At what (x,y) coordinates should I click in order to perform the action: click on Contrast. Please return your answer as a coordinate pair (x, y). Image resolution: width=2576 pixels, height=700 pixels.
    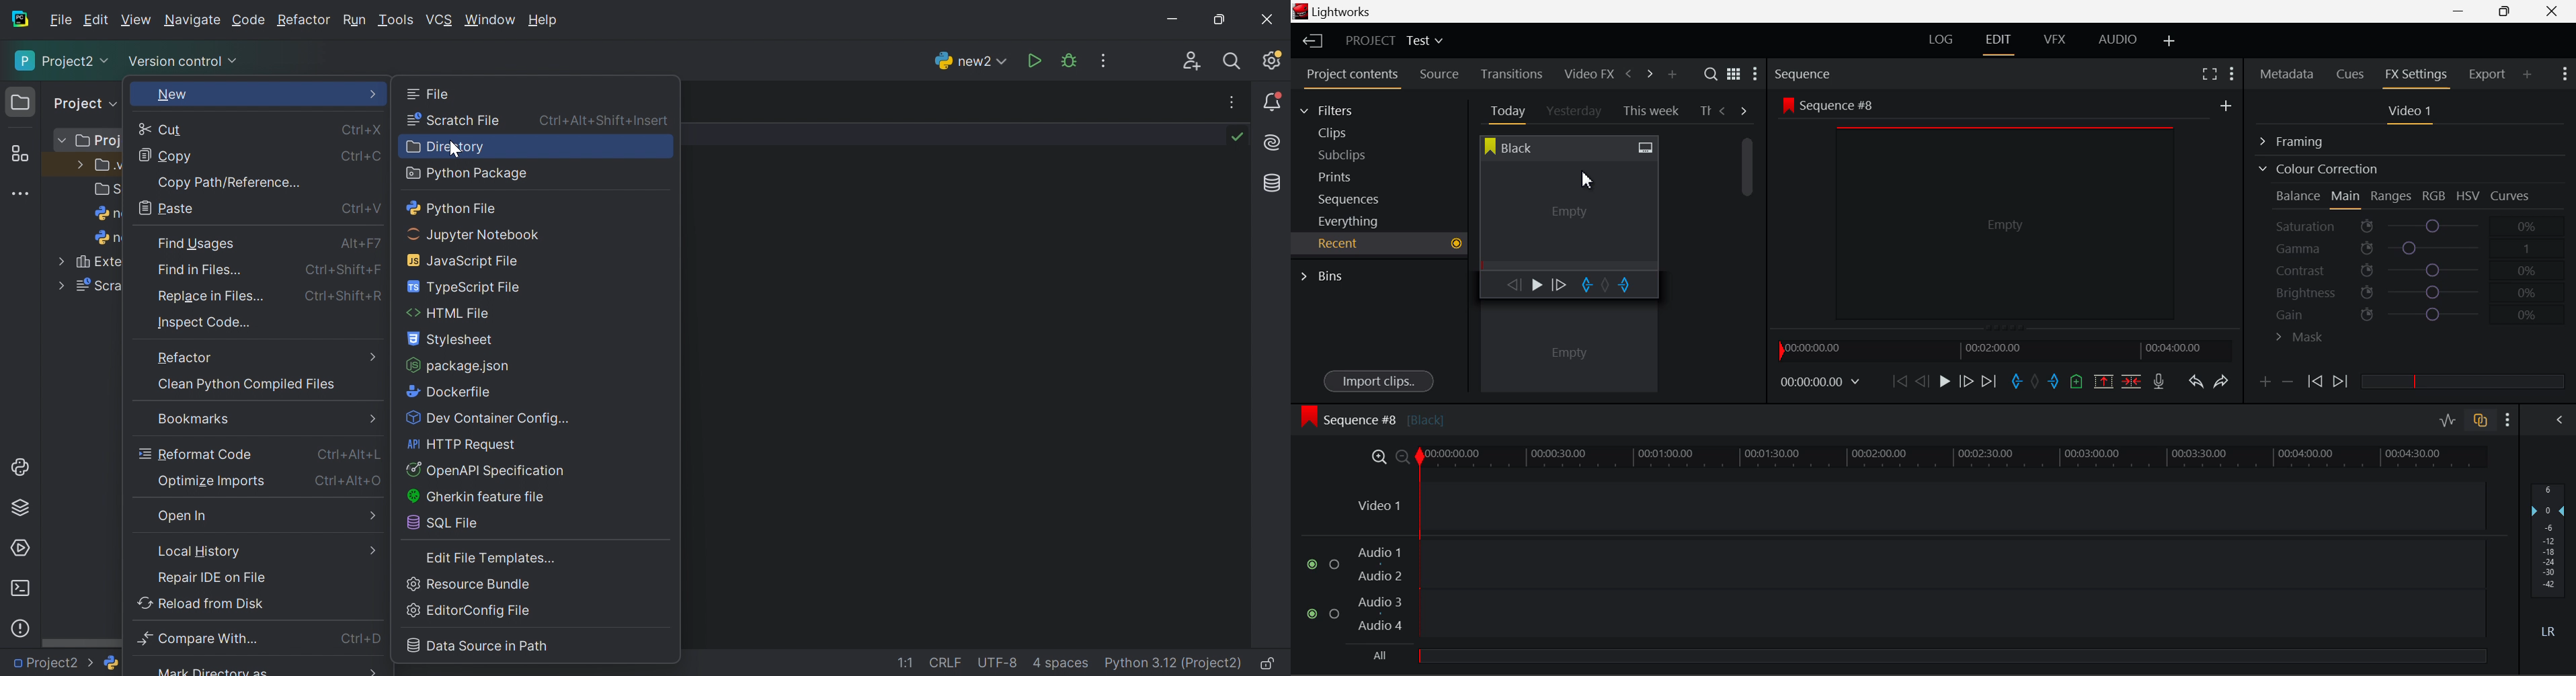
    Looking at the image, I should click on (2412, 270).